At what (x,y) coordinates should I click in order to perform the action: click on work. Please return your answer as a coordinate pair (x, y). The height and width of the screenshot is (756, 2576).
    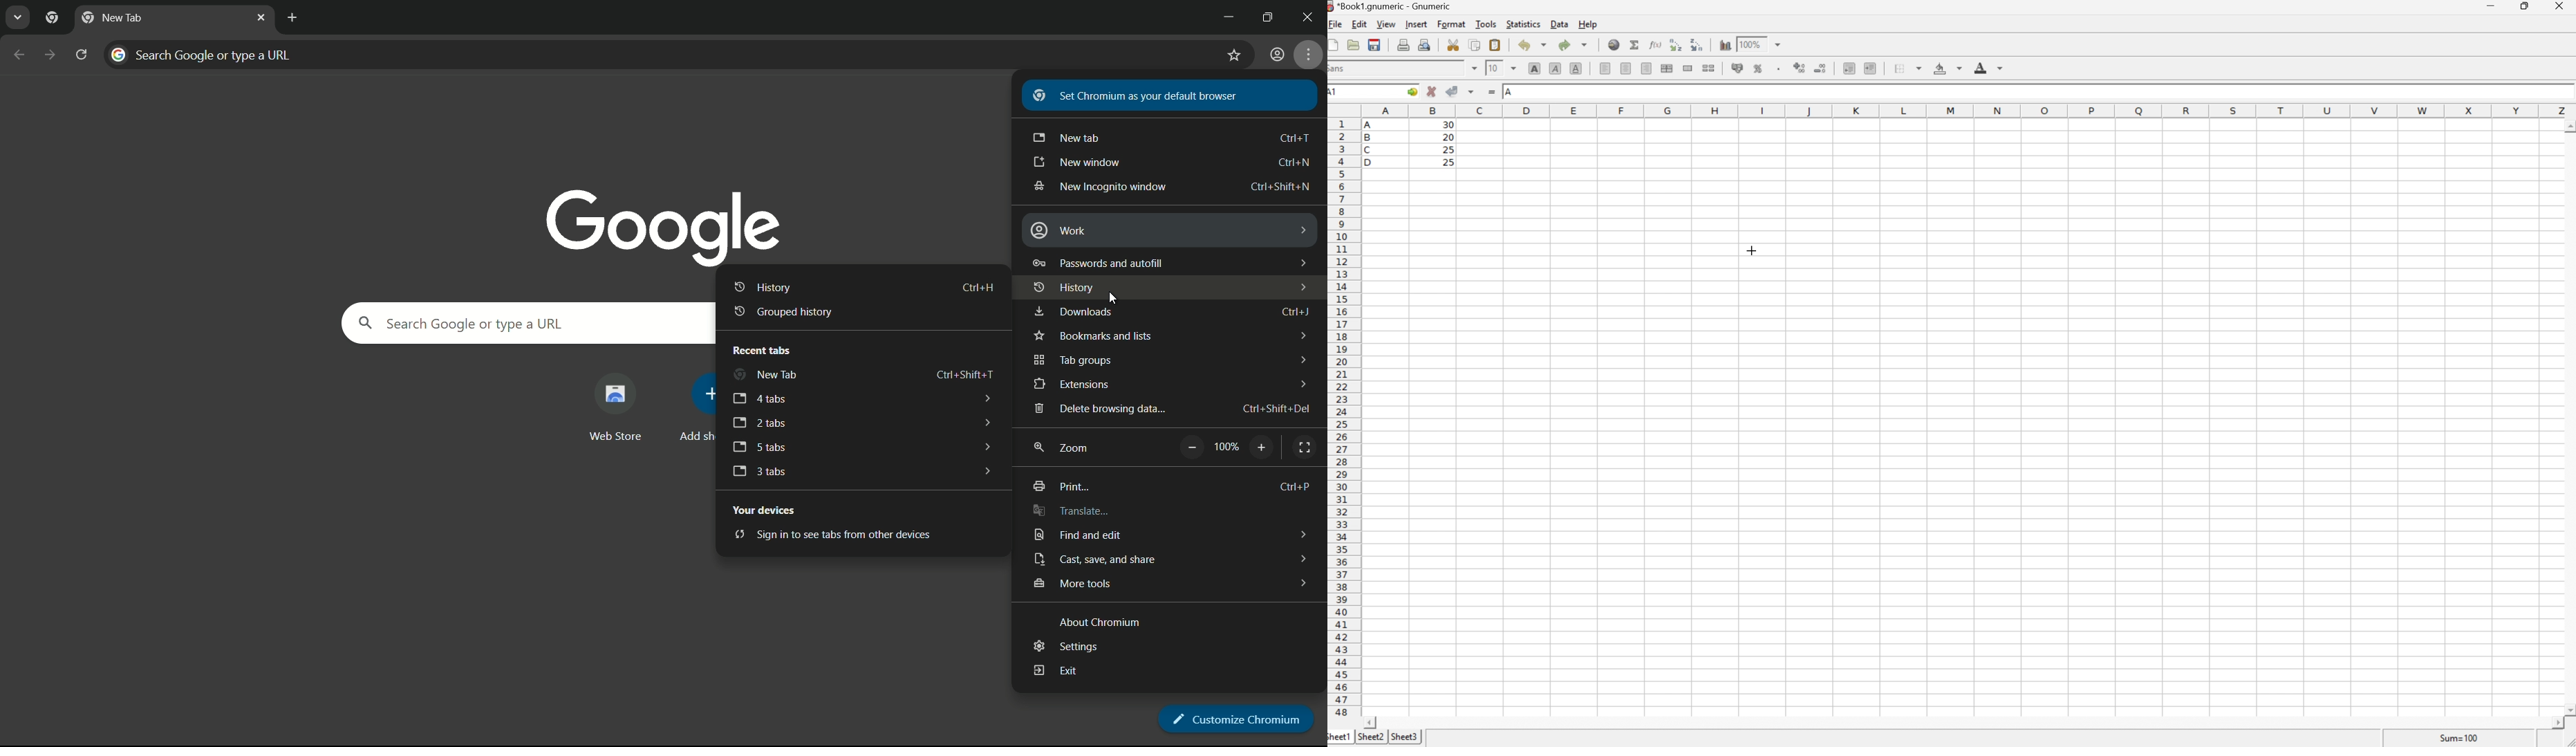
    Looking at the image, I should click on (1058, 230).